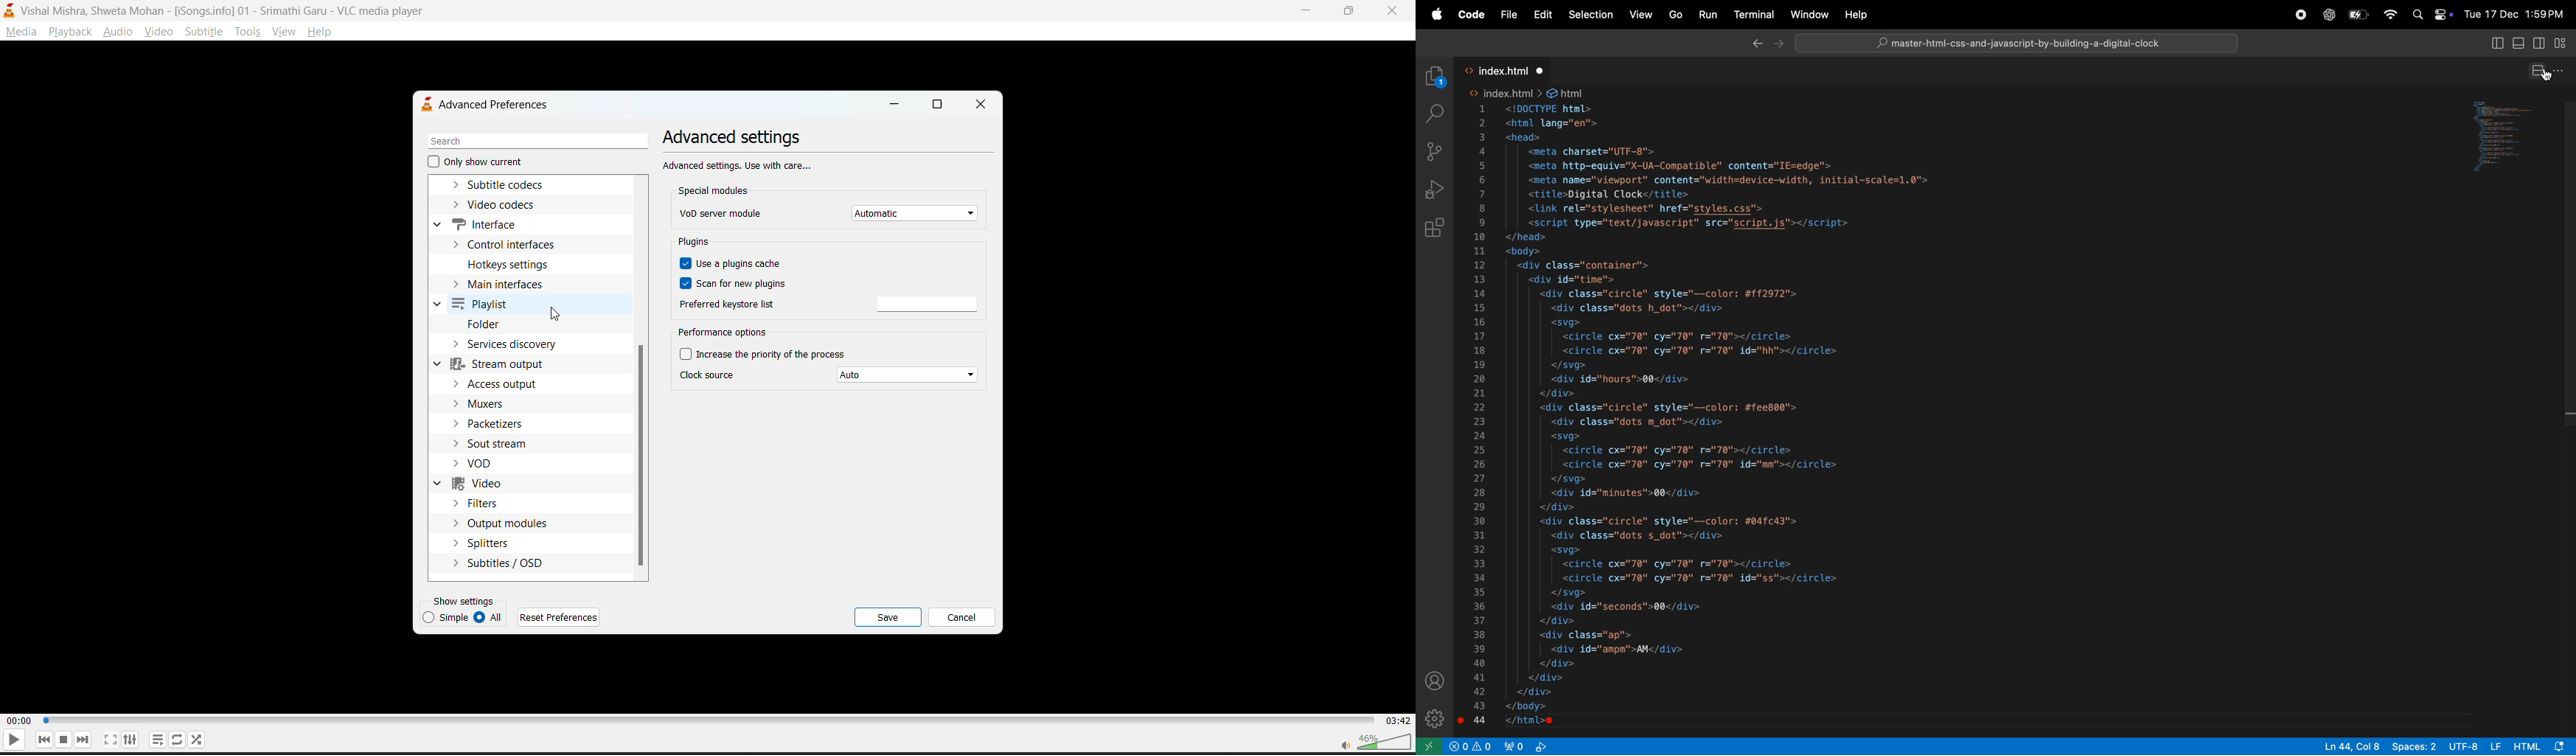  Describe the element at coordinates (173, 737) in the screenshot. I see `loop` at that location.